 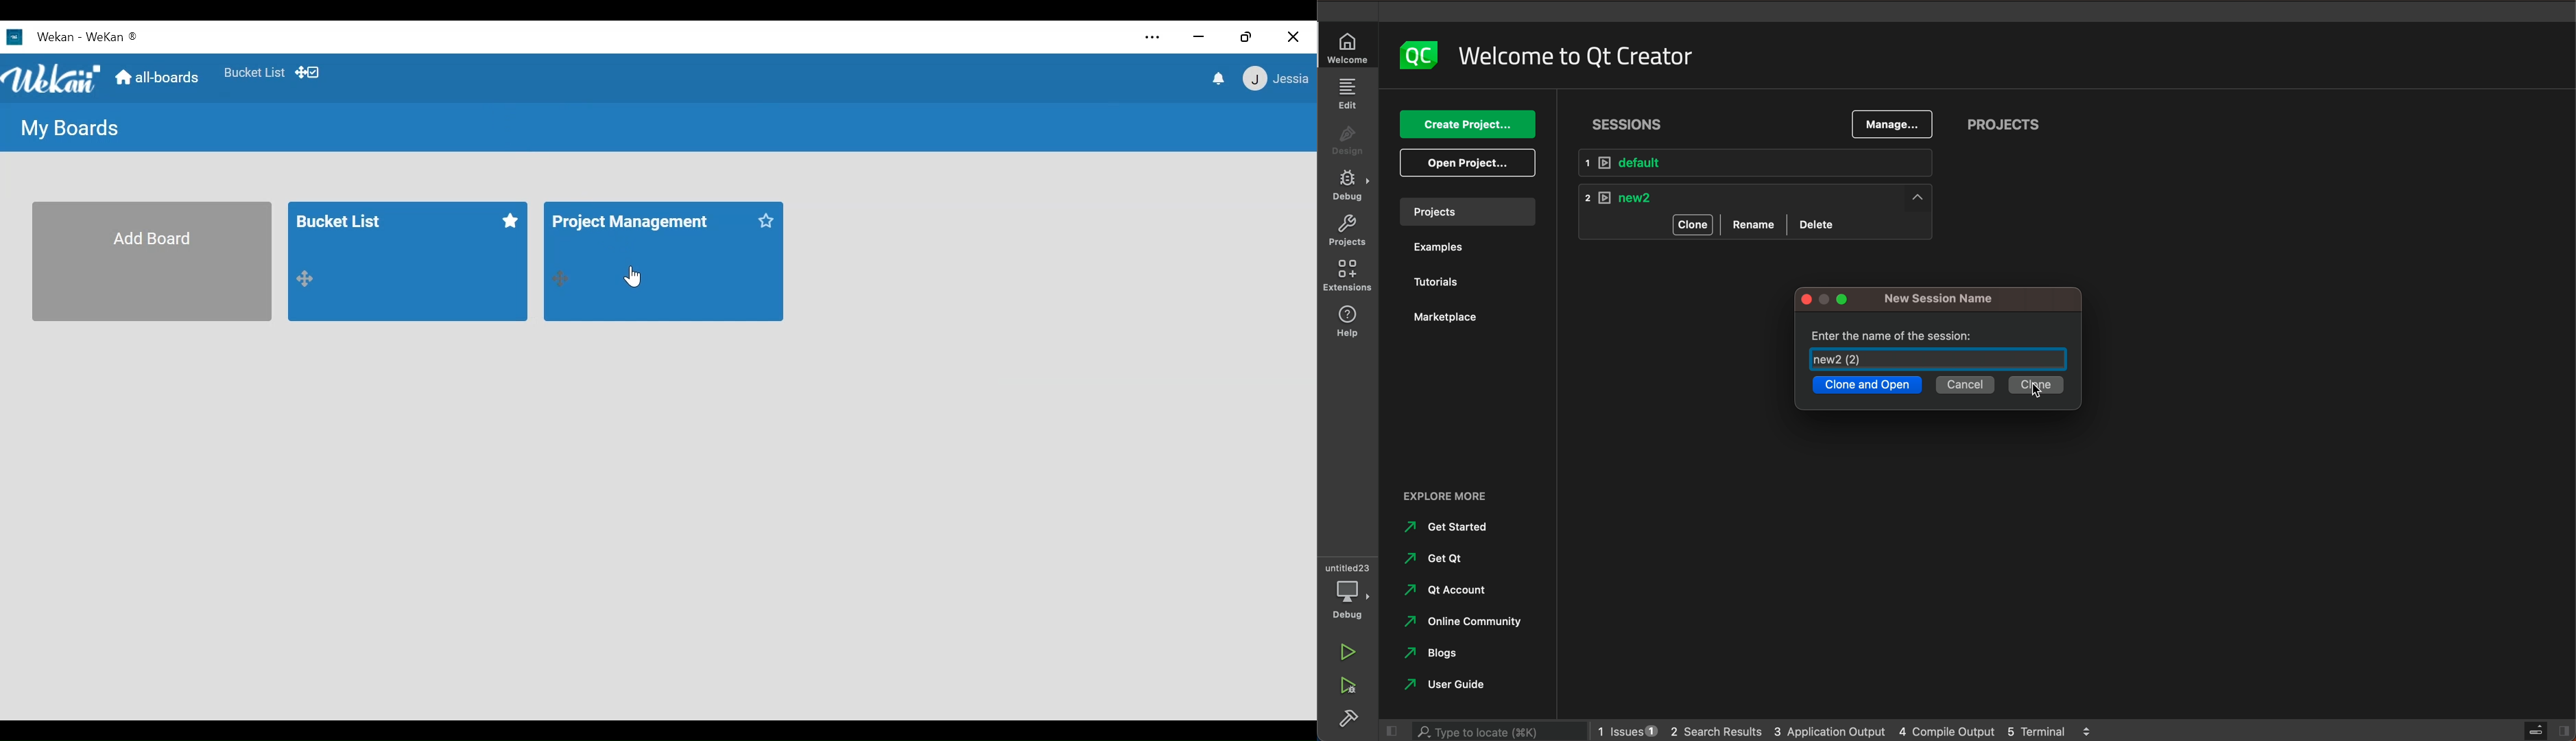 I want to click on create project, so click(x=1467, y=124).